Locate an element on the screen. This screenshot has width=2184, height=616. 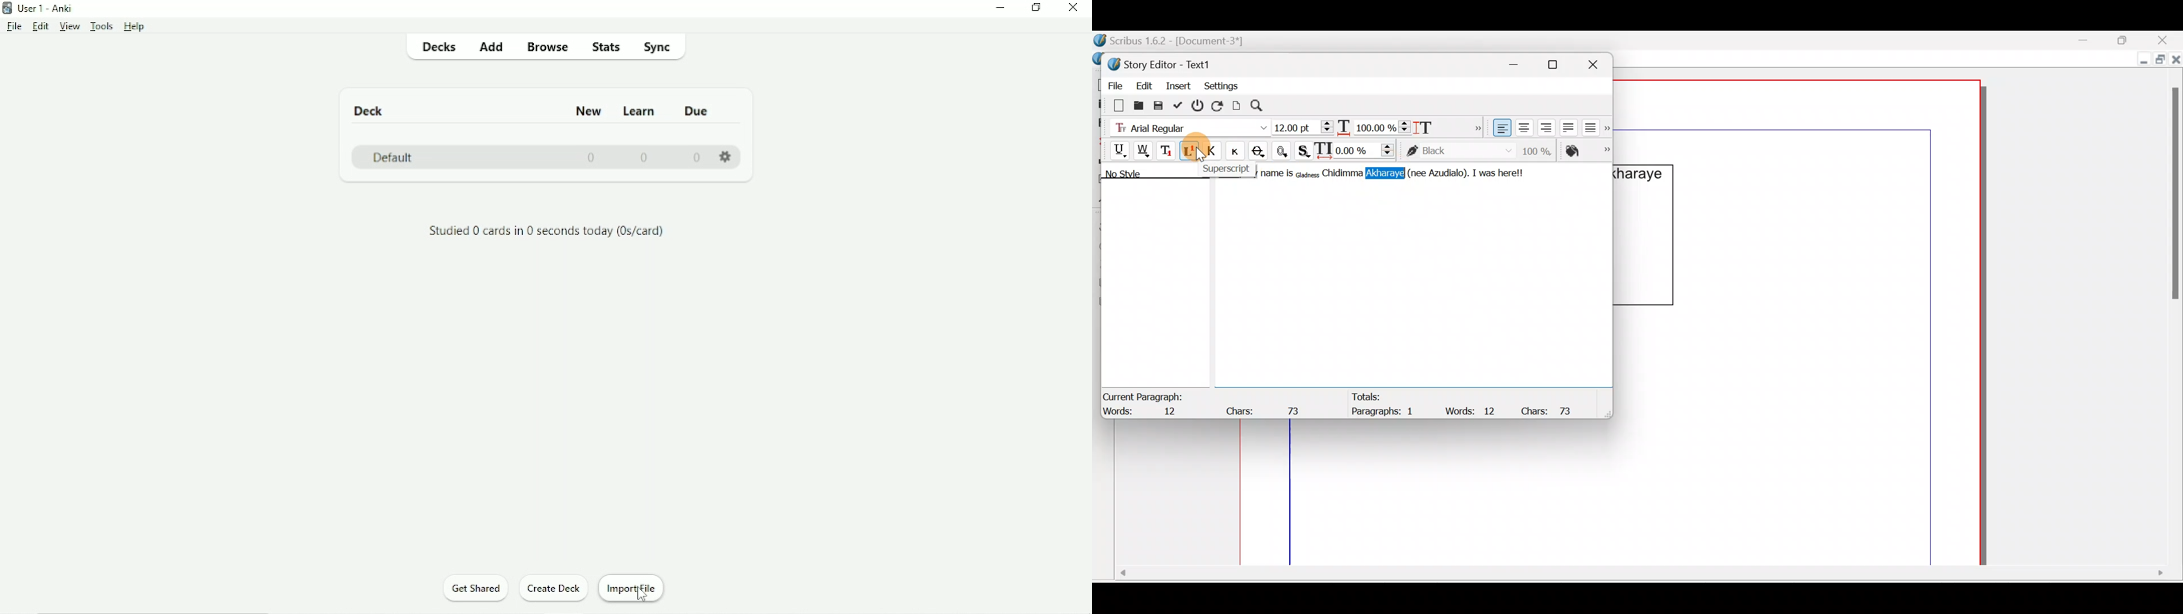
Due is located at coordinates (697, 111).